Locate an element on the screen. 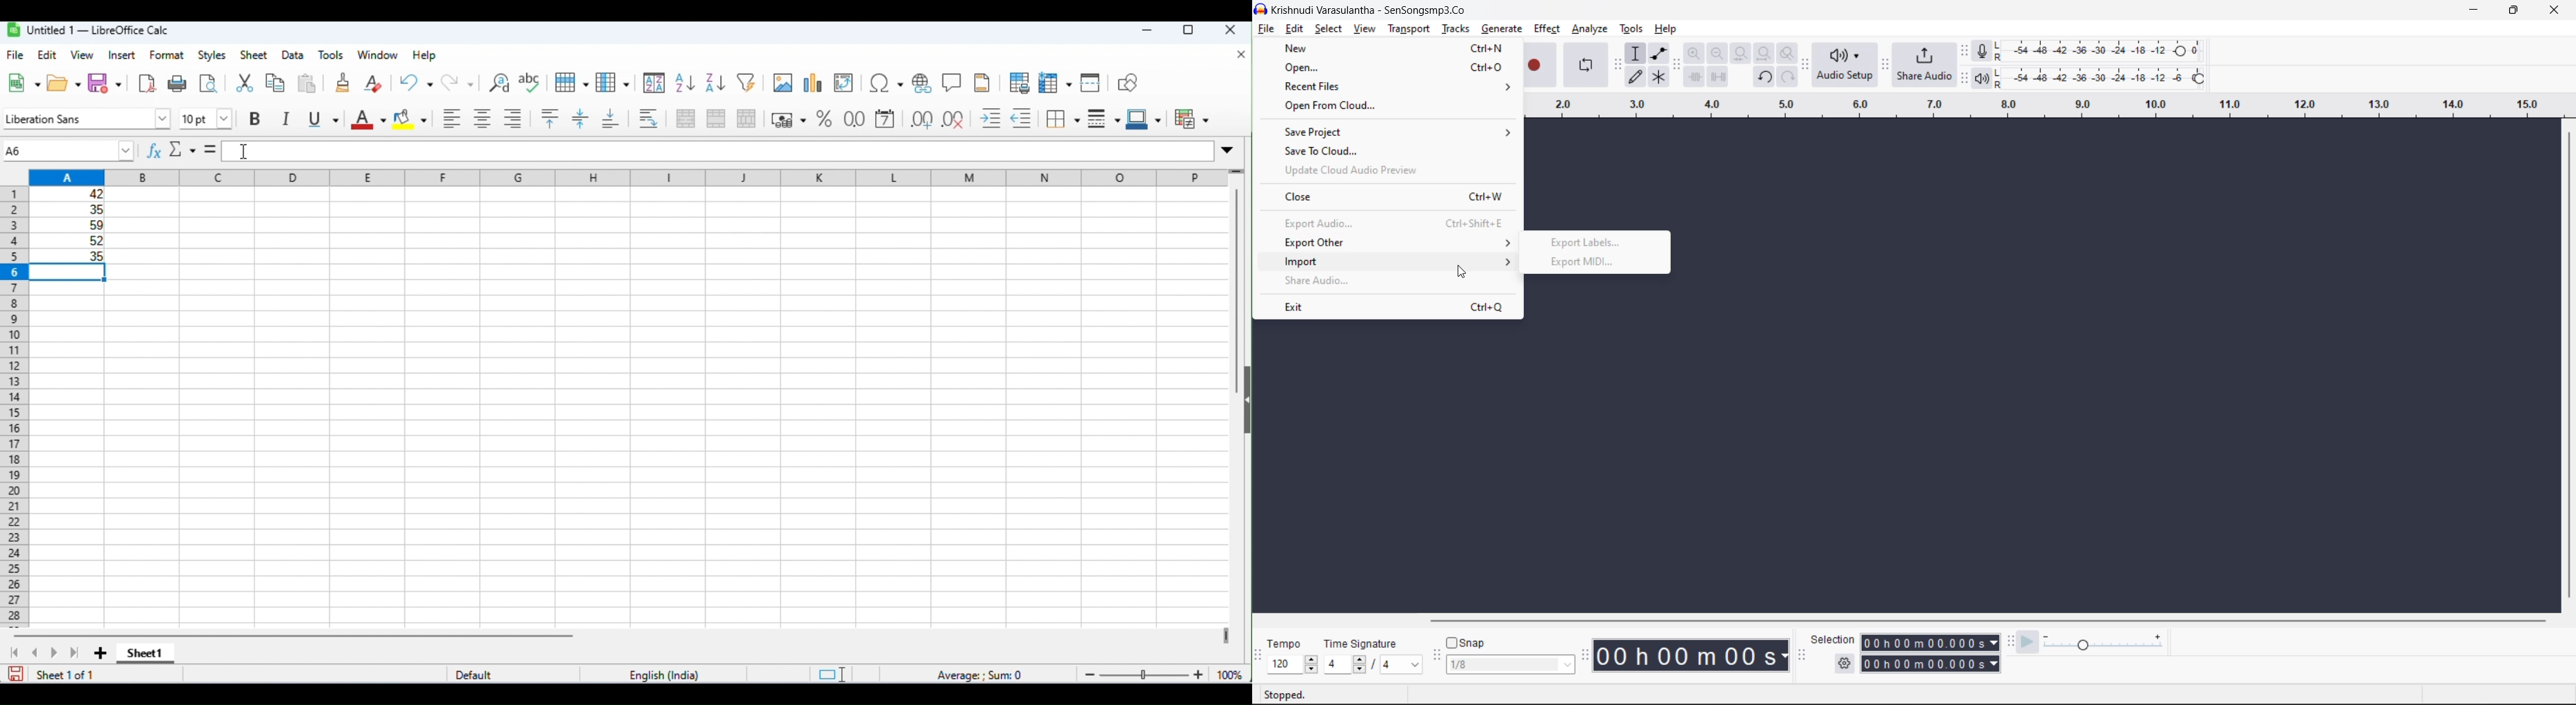 The width and height of the screenshot is (2576, 728). select is located at coordinates (1330, 29).